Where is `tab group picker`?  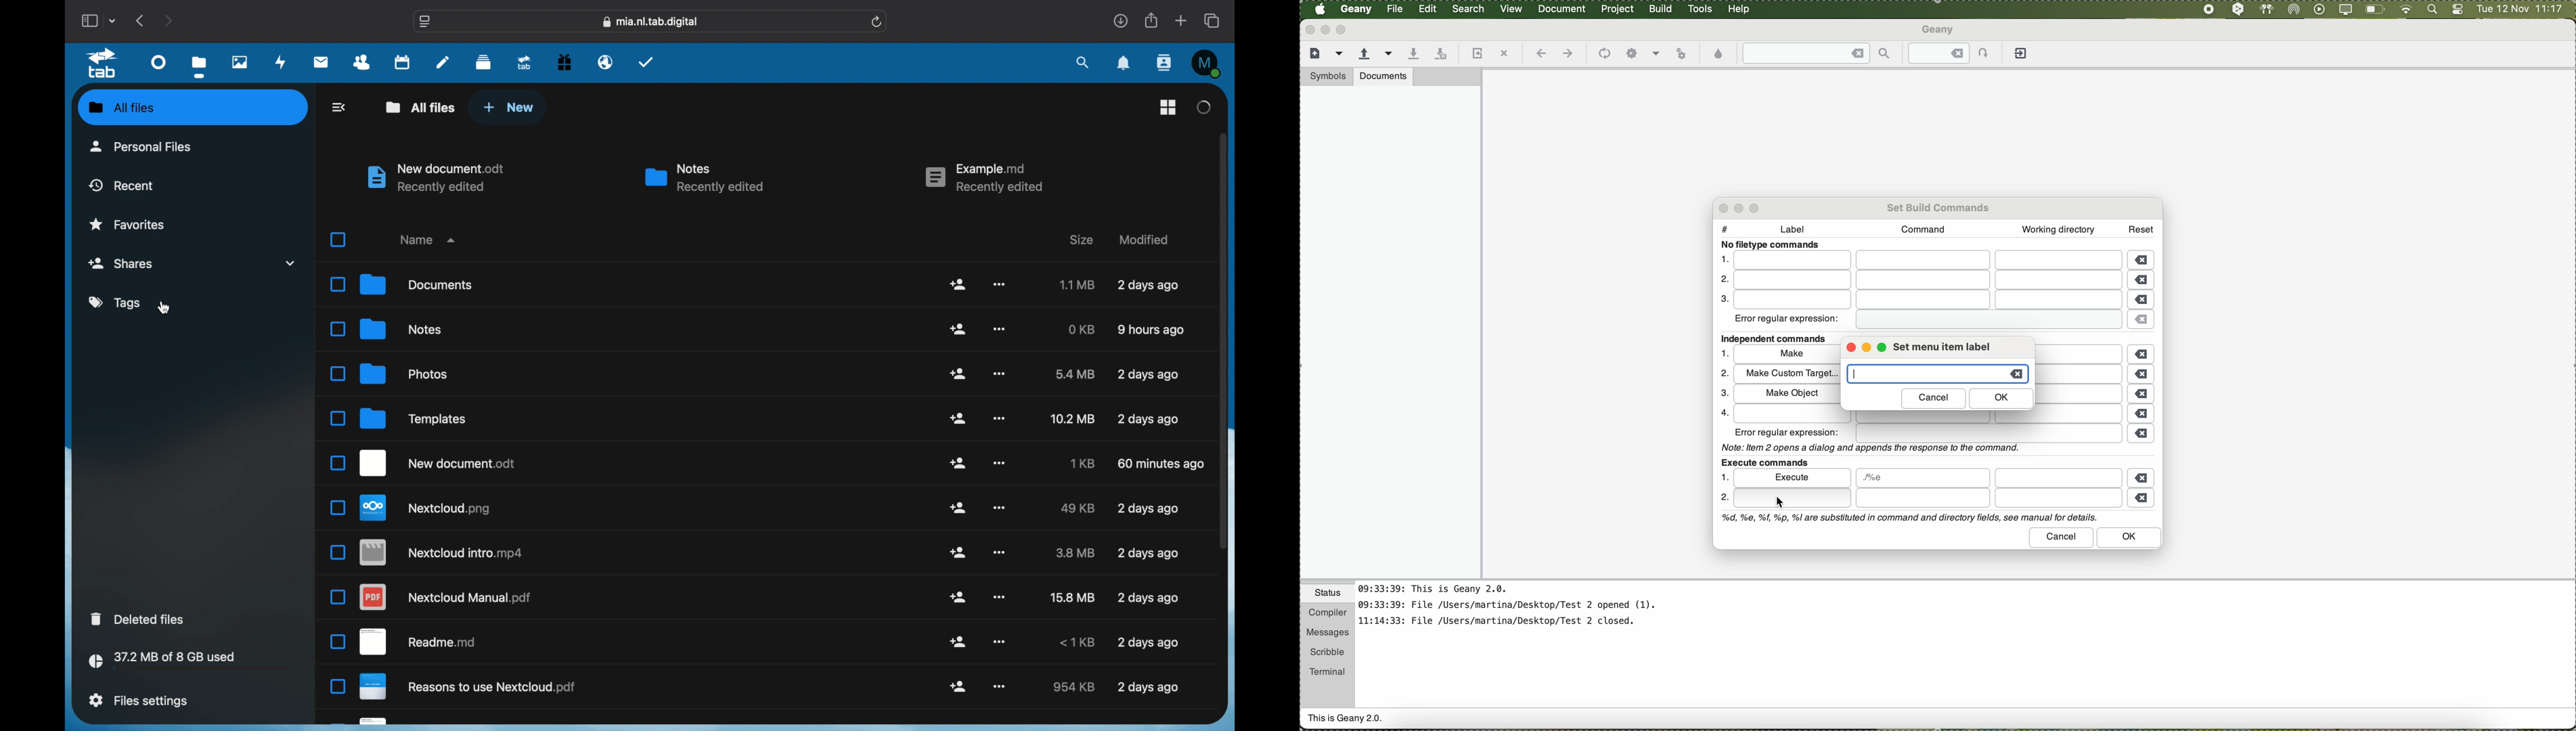 tab group picker is located at coordinates (112, 20).